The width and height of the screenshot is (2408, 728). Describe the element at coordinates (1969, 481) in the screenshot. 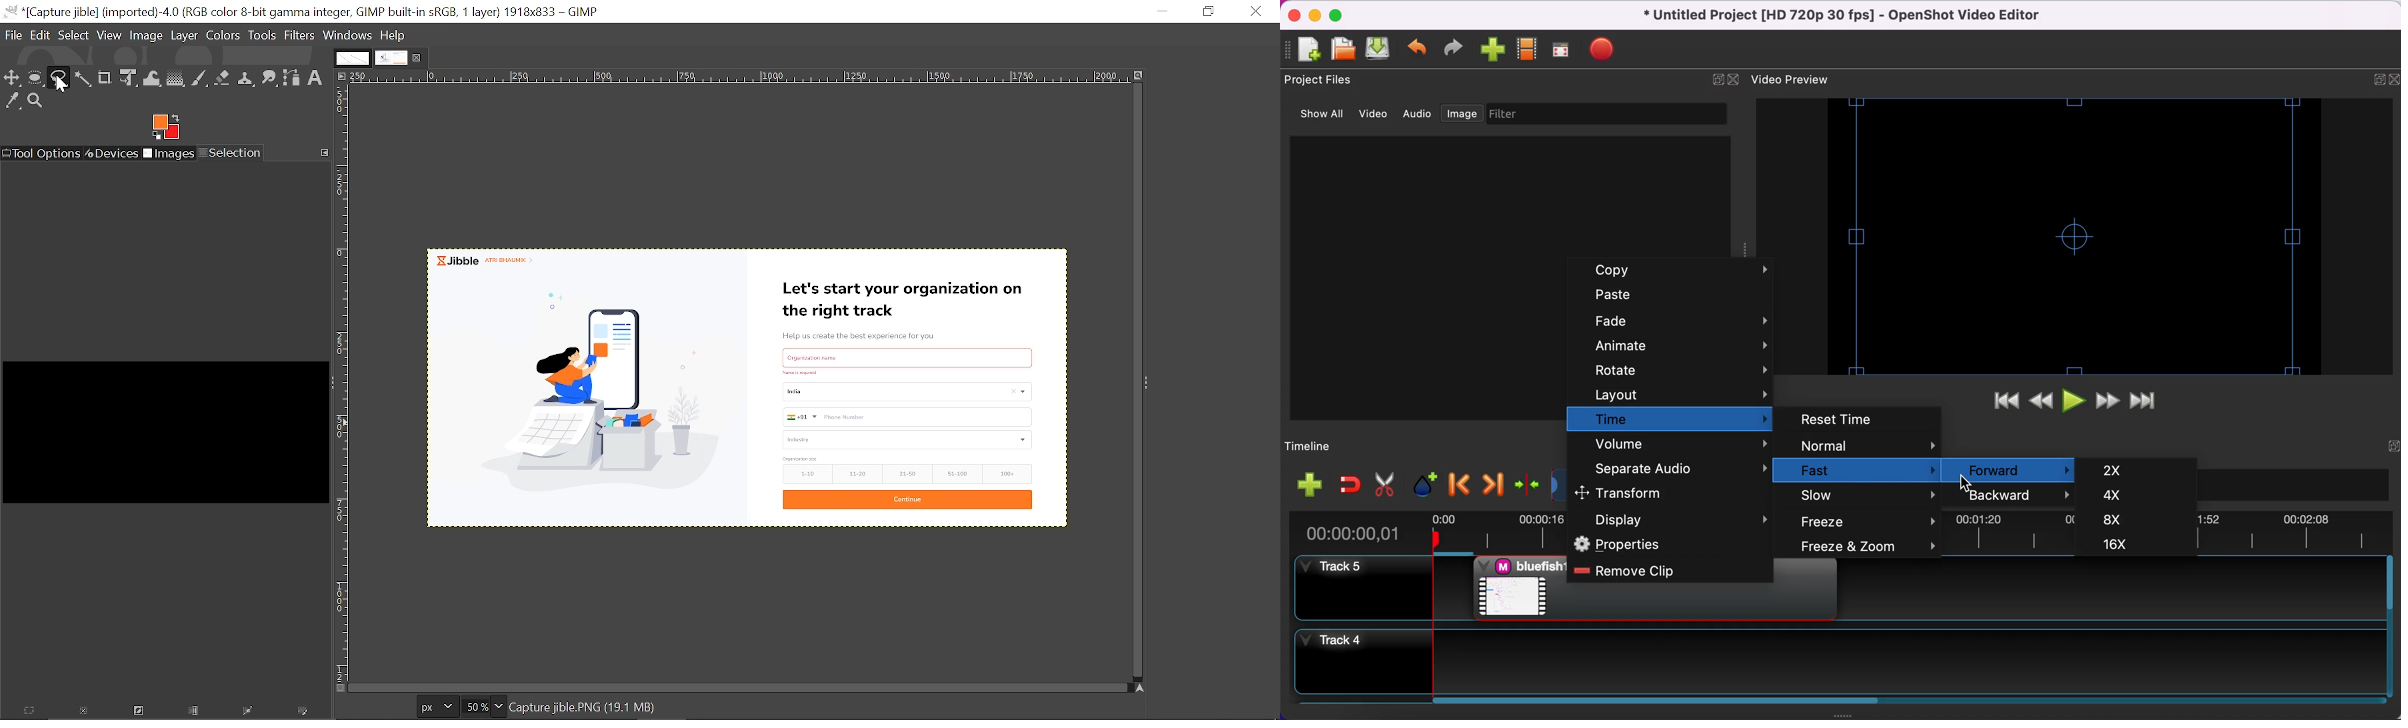

I see `Cursor` at that location.